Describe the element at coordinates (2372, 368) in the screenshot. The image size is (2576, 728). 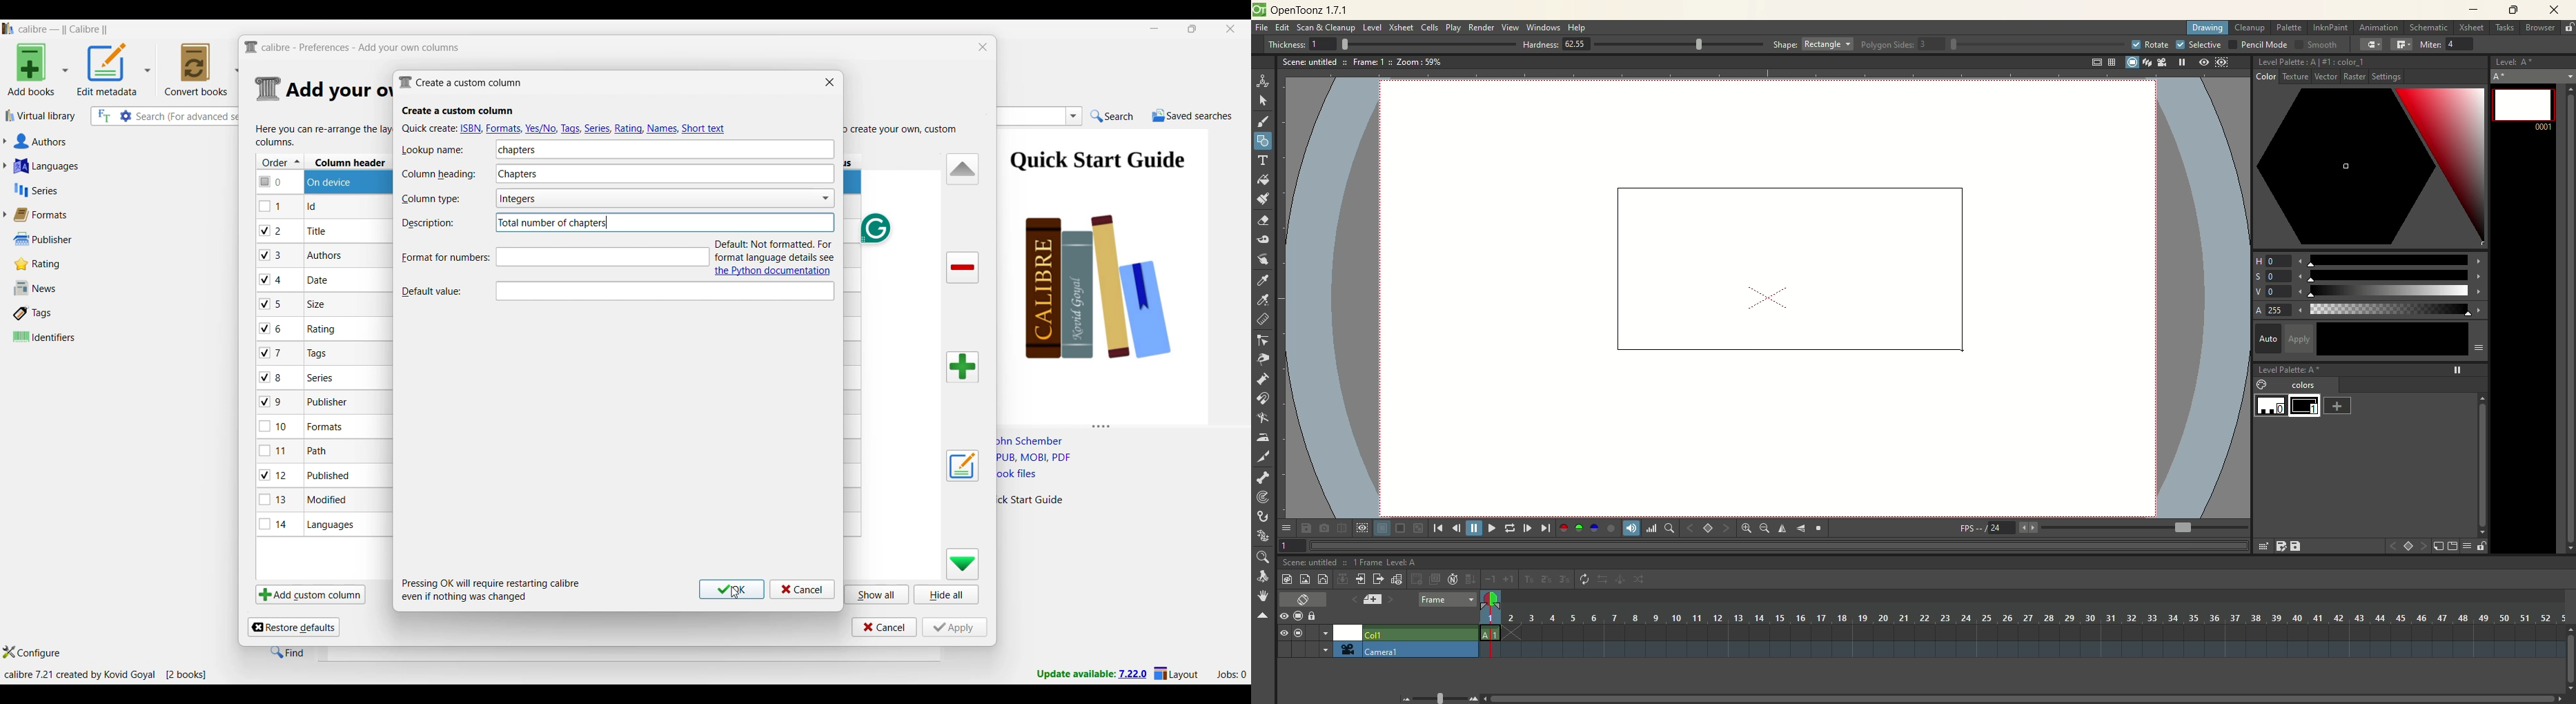
I see `level palette` at that location.